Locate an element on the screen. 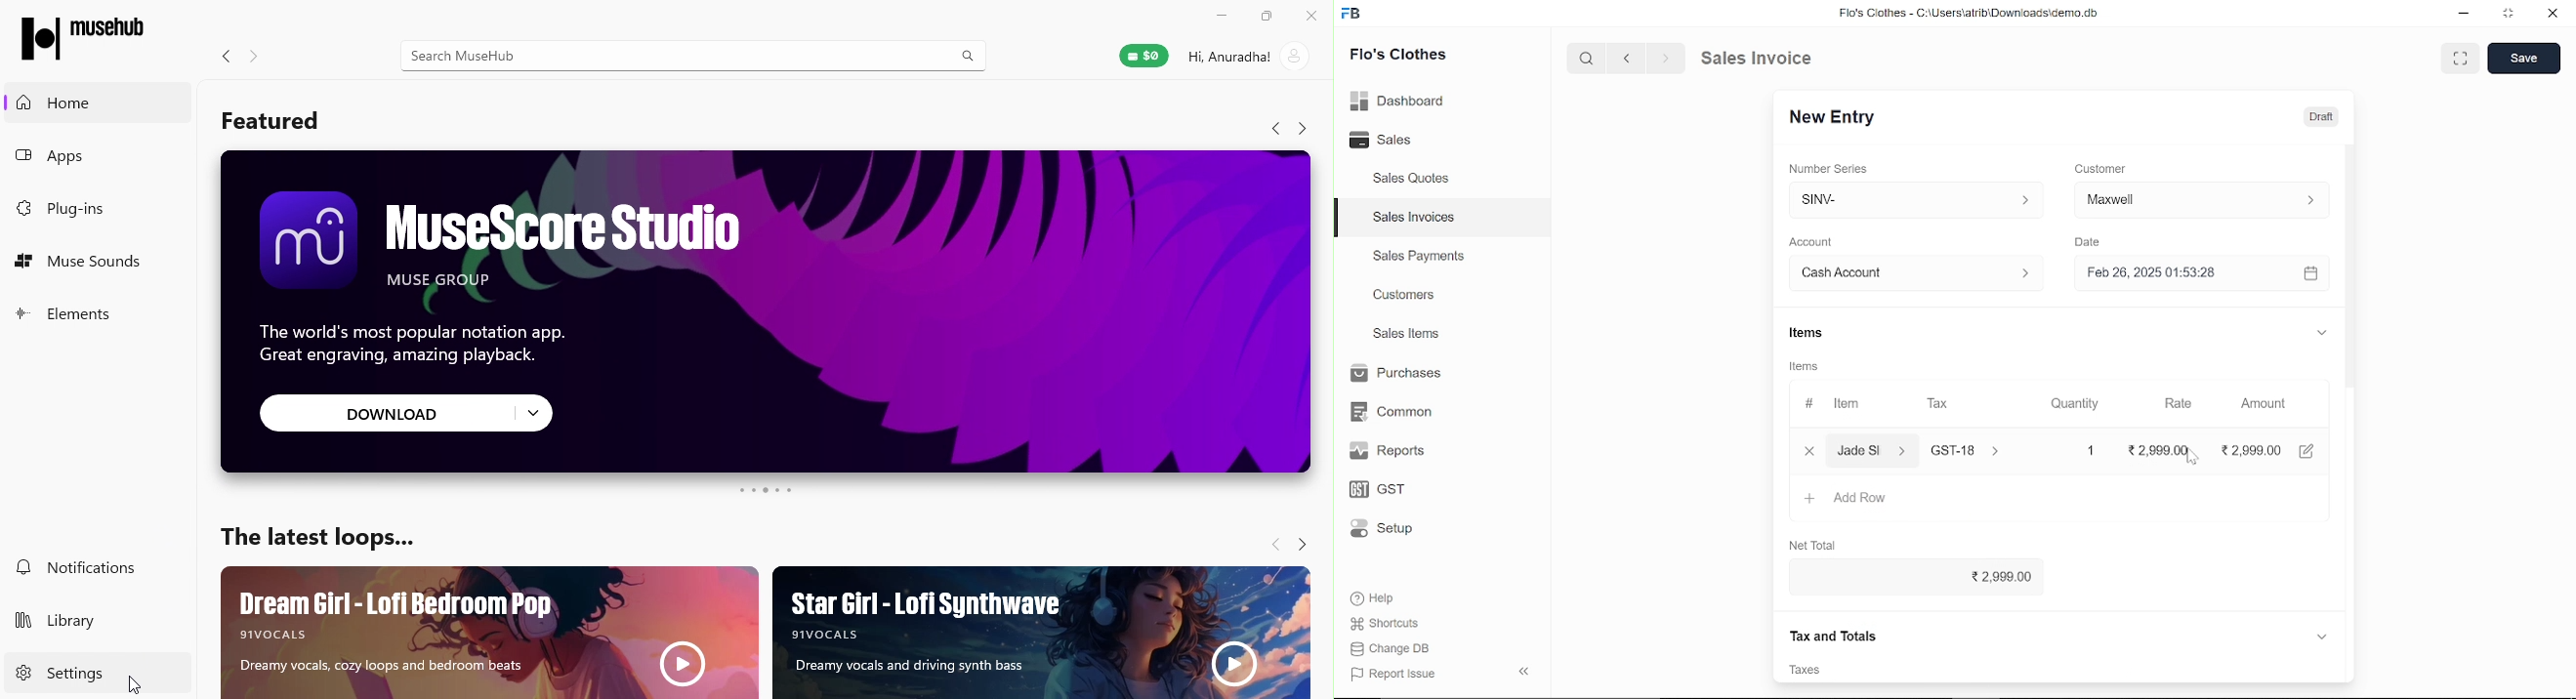 Image resolution: width=2576 pixels, height=700 pixels. Navigate forward is located at coordinates (252, 53).